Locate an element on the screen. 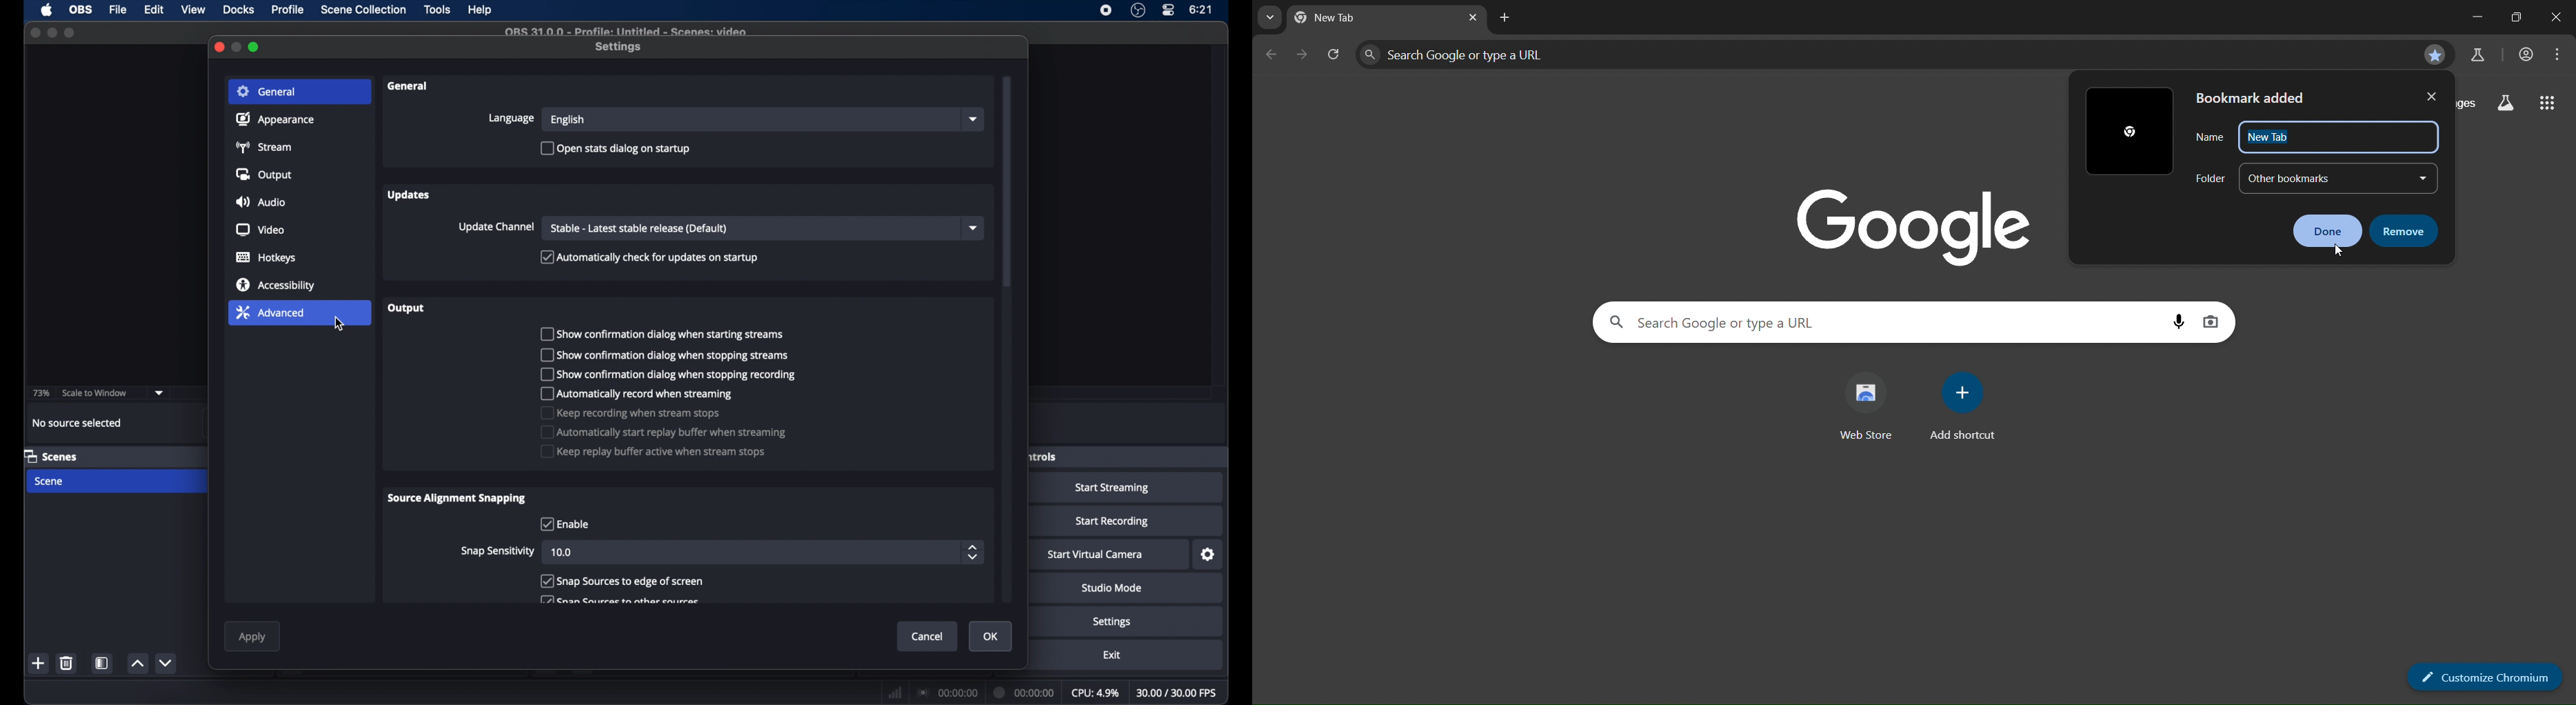 Image resolution: width=2576 pixels, height=728 pixels. file is located at coordinates (118, 10).